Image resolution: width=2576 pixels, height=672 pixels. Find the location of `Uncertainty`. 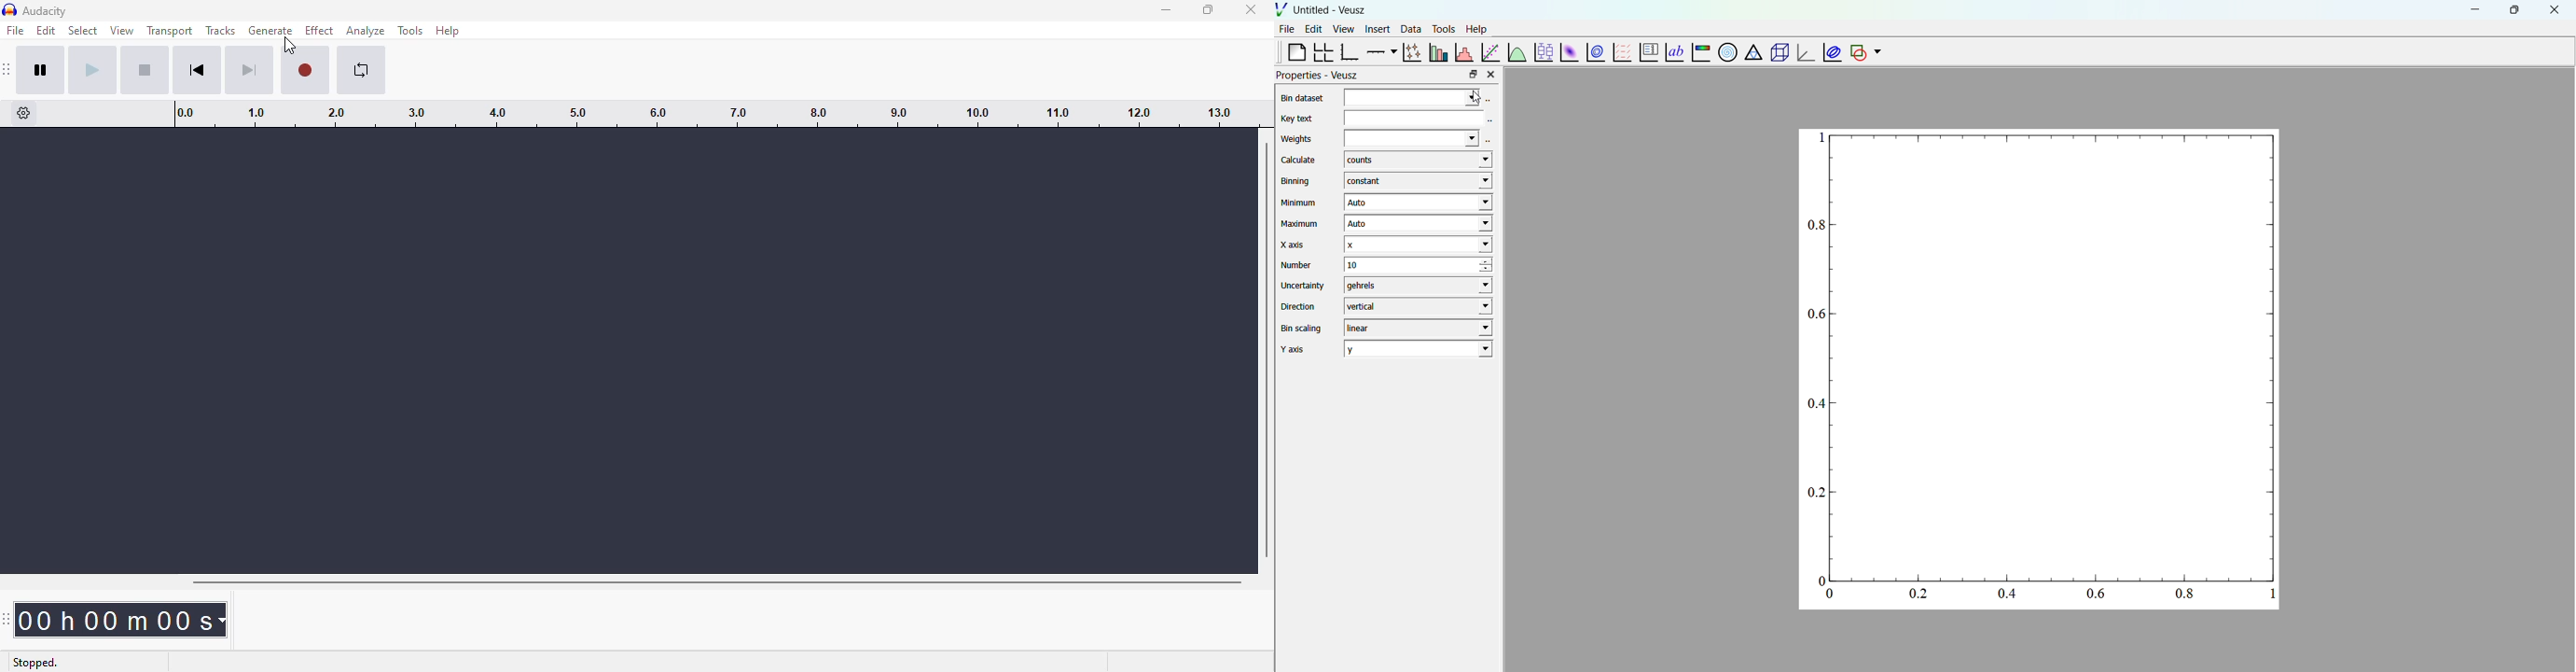

Uncertainty is located at coordinates (1304, 285).